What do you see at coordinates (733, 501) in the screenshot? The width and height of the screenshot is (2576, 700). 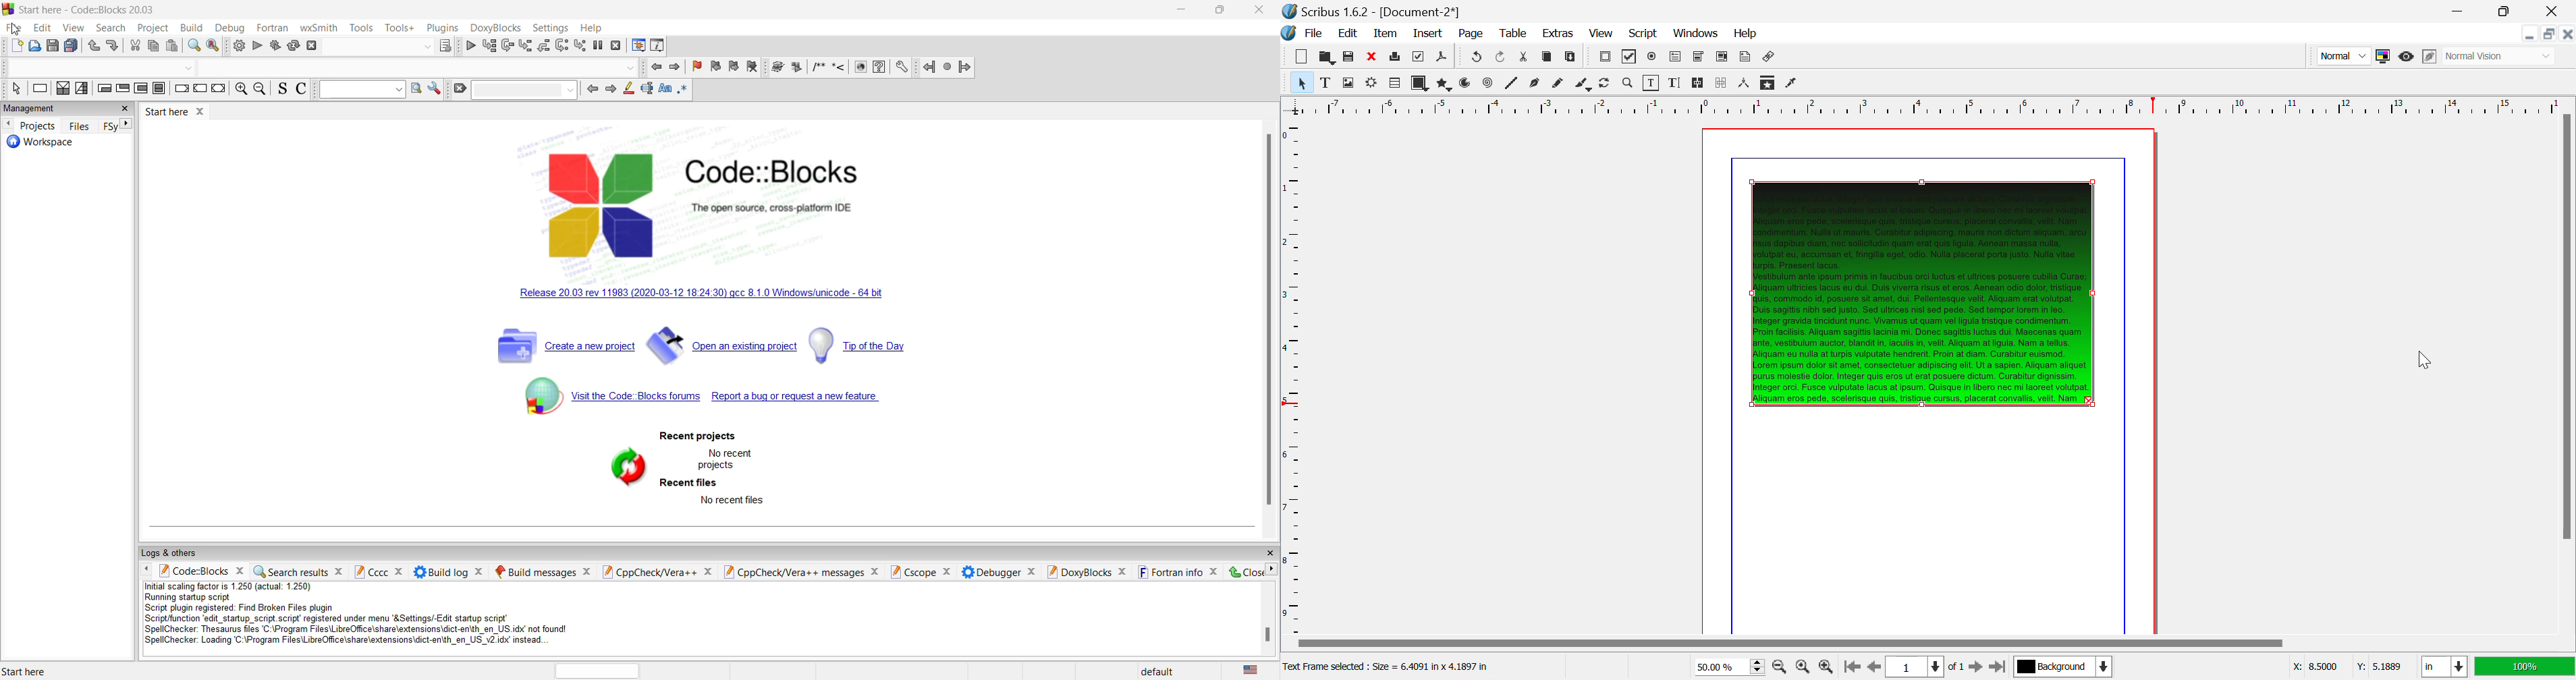 I see `no recent files` at bounding box center [733, 501].